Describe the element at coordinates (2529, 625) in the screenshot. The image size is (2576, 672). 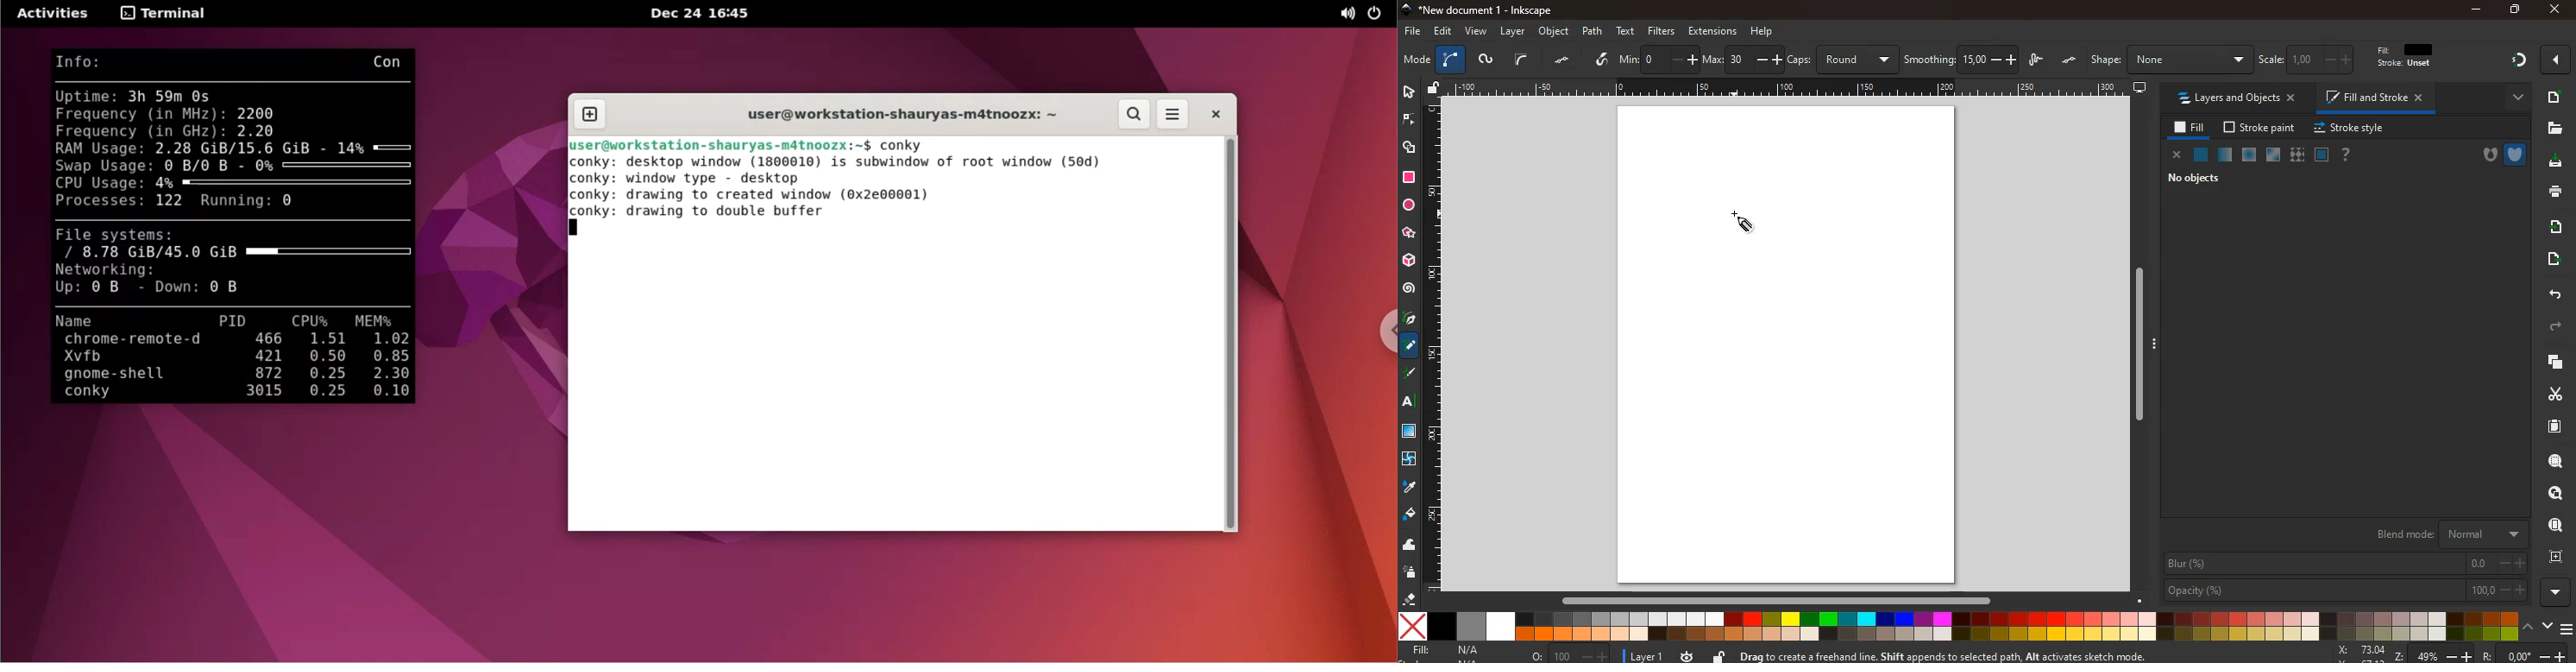
I see `up` at that location.